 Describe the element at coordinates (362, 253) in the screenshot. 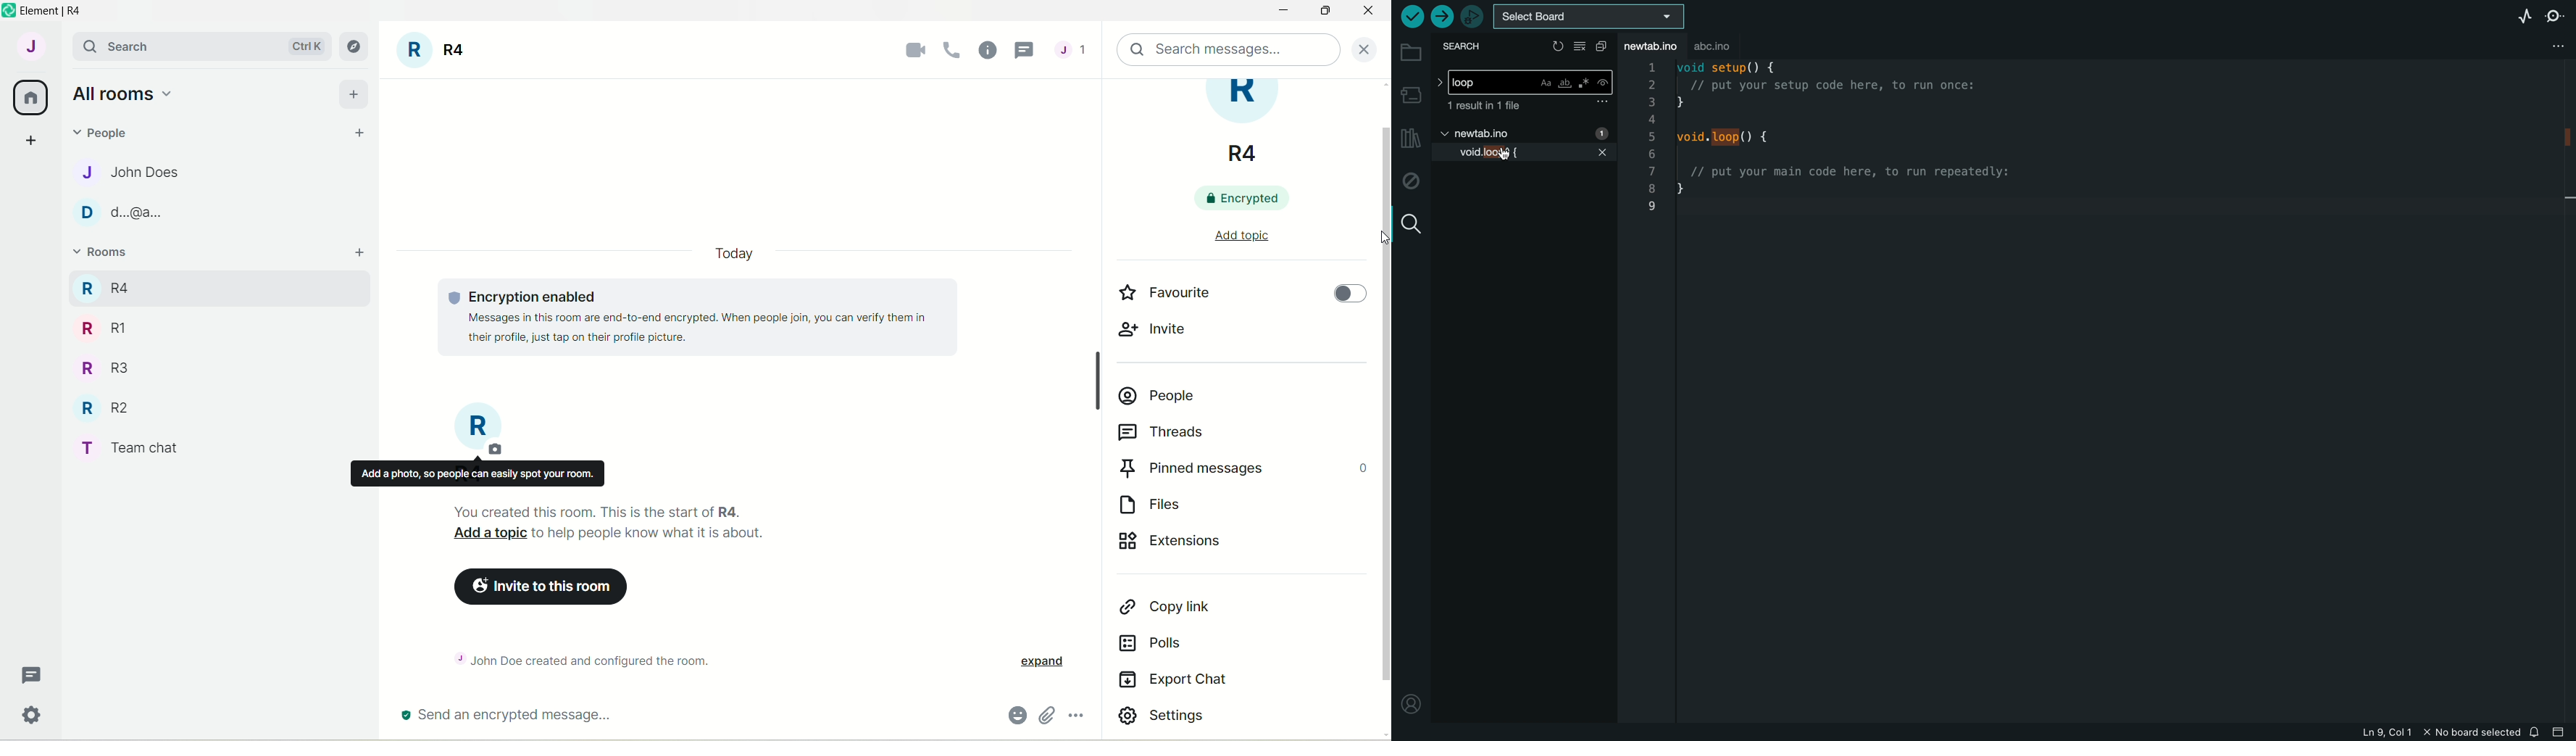

I see `add` at that location.